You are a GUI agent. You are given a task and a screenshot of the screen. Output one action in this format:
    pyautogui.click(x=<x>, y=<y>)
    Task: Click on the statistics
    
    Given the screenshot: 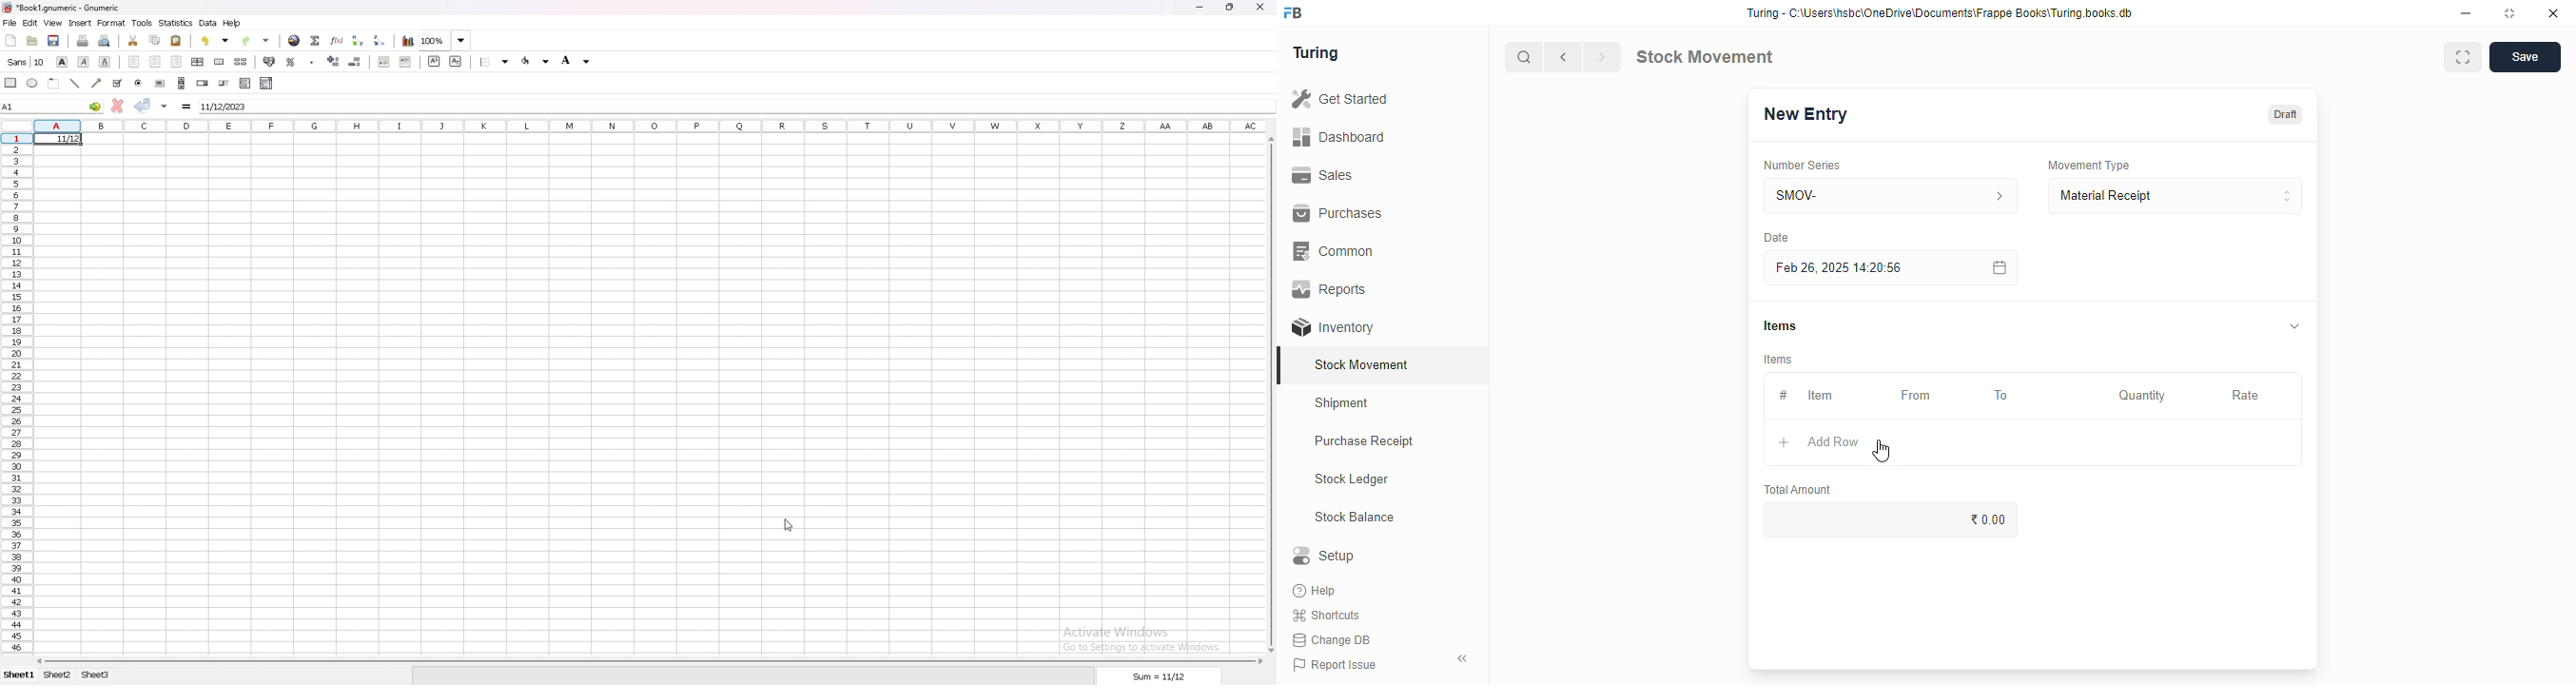 What is the action you would take?
    pyautogui.click(x=177, y=23)
    